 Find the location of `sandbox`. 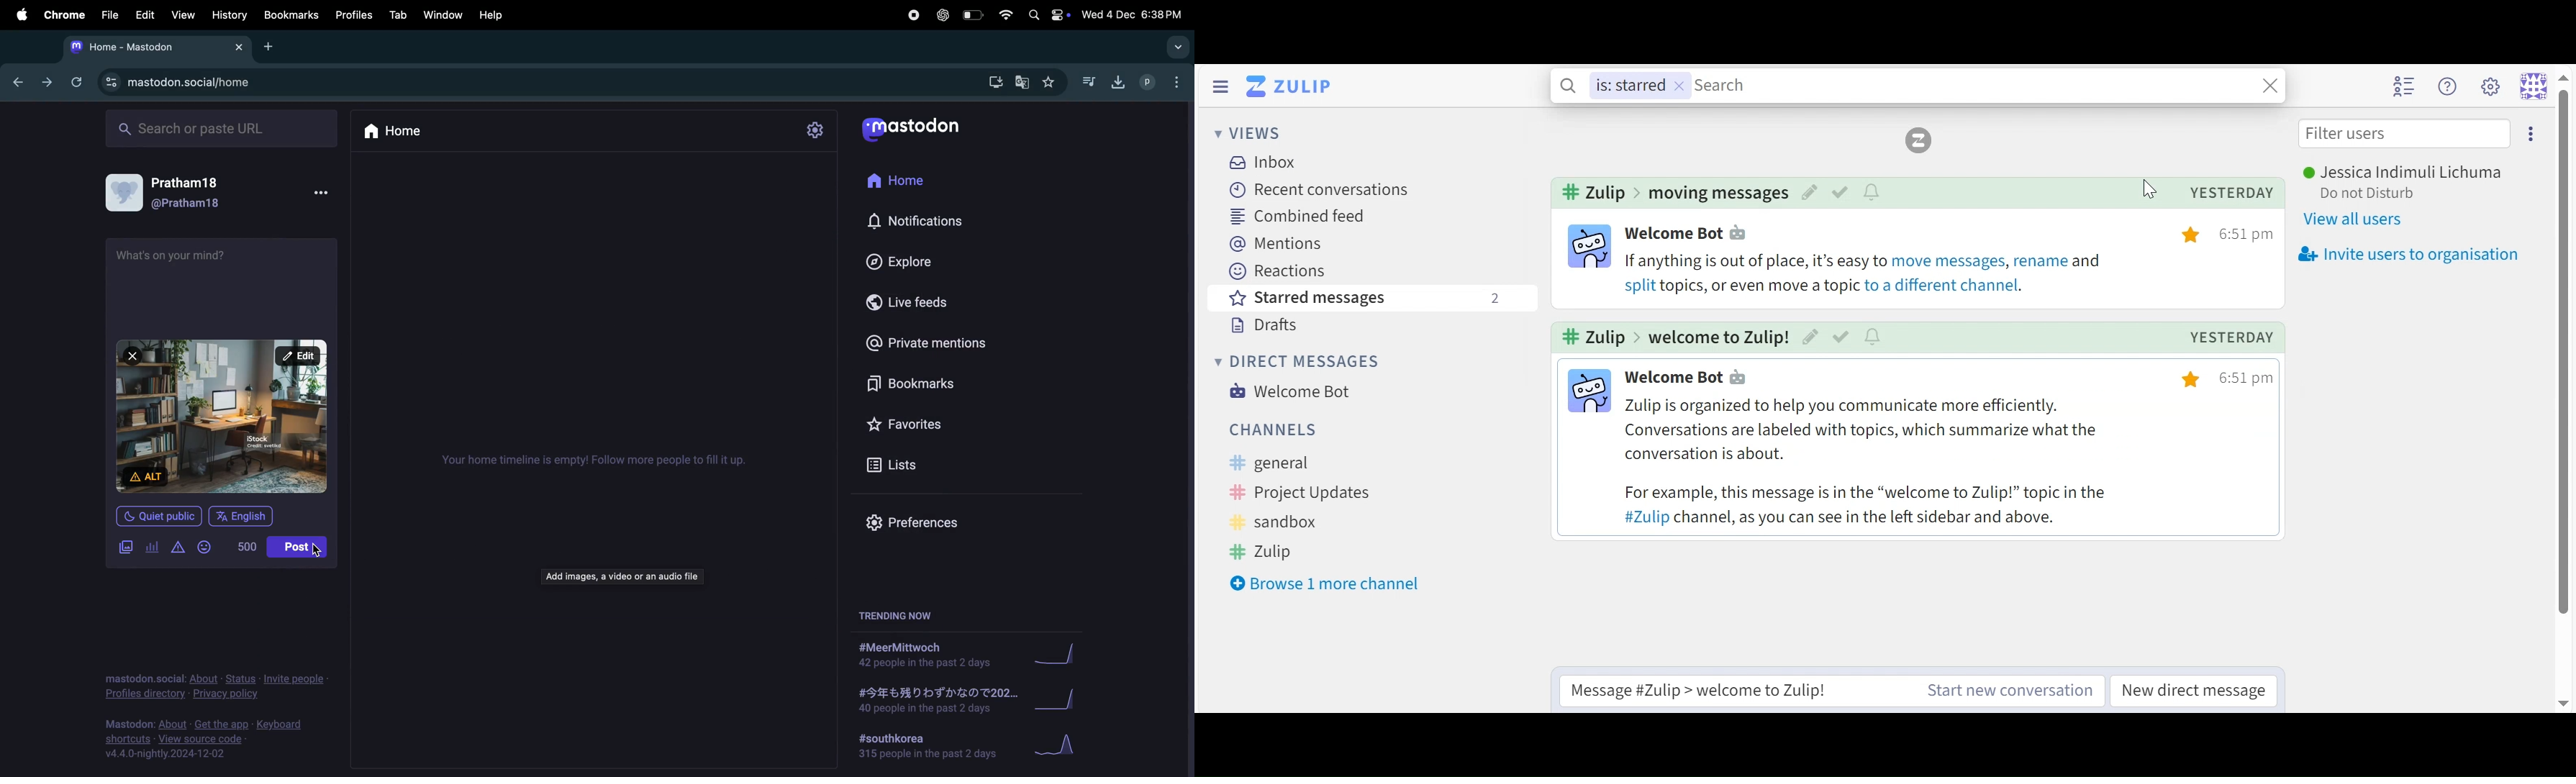

sandbox is located at coordinates (1285, 522).